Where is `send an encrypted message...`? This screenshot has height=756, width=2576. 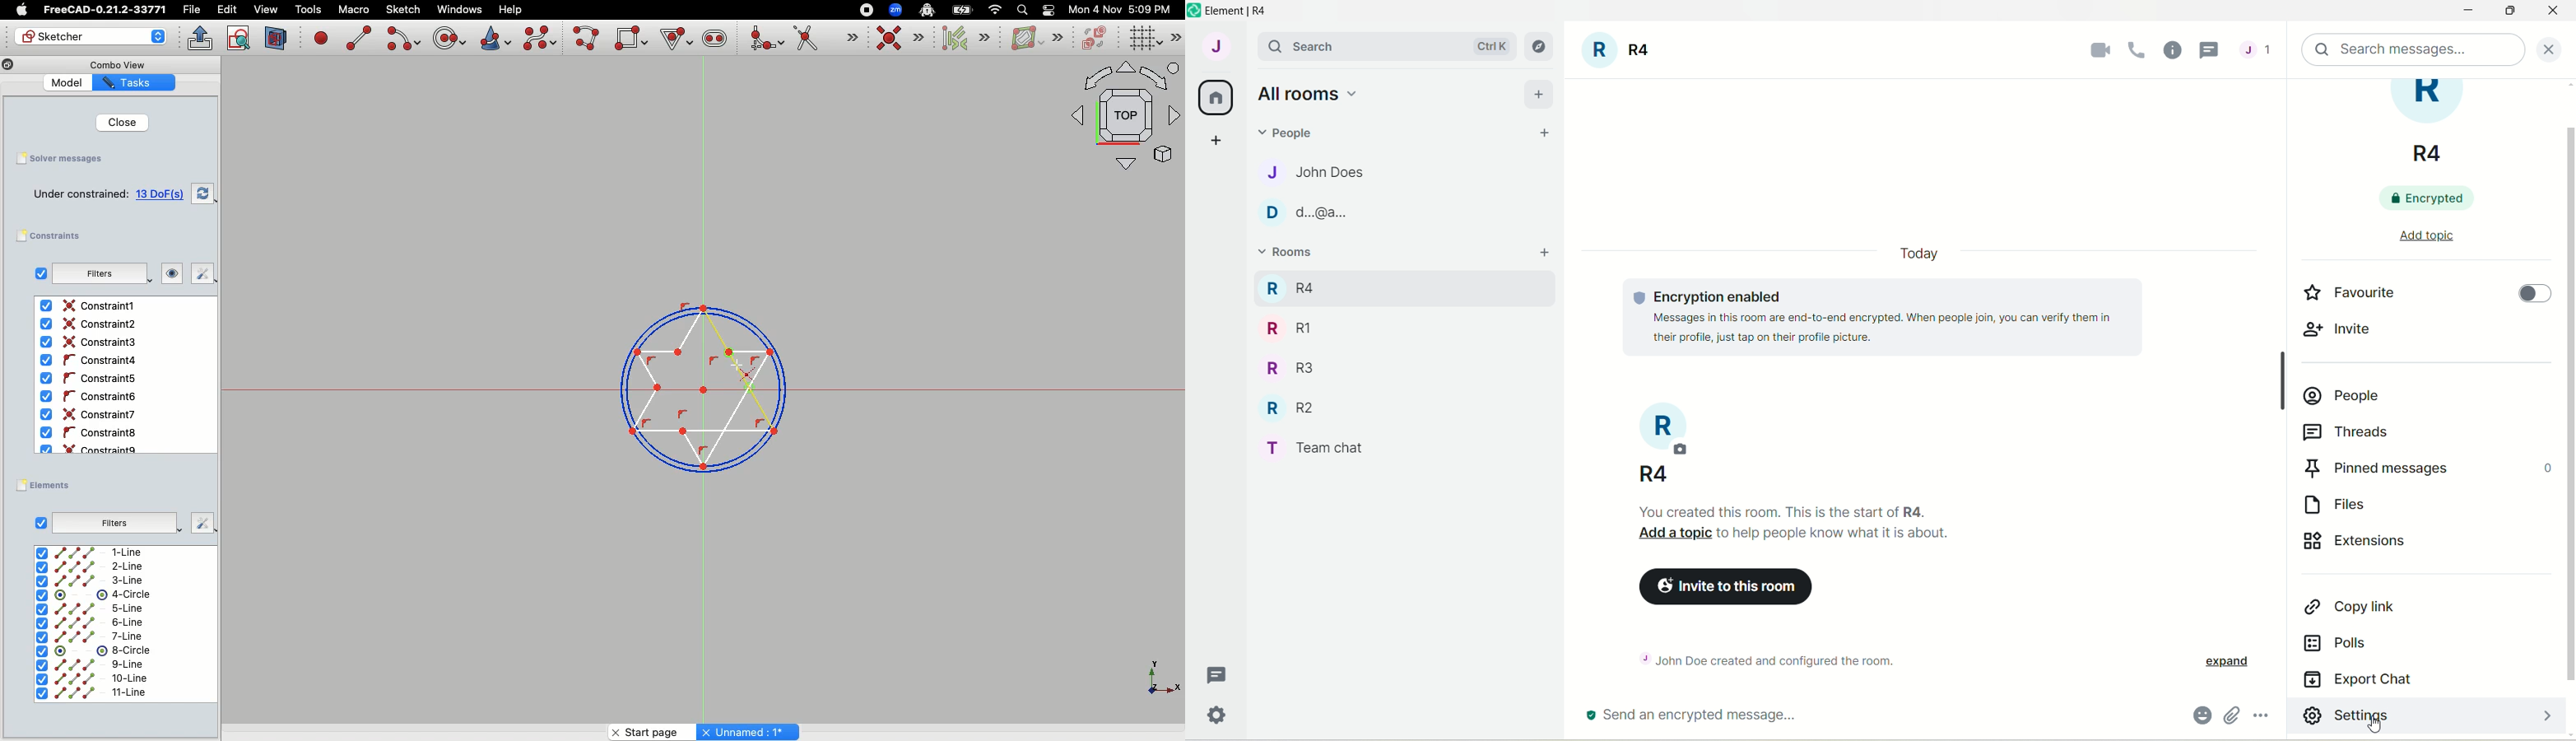
send an encrypted message... is located at coordinates (1711, 713).